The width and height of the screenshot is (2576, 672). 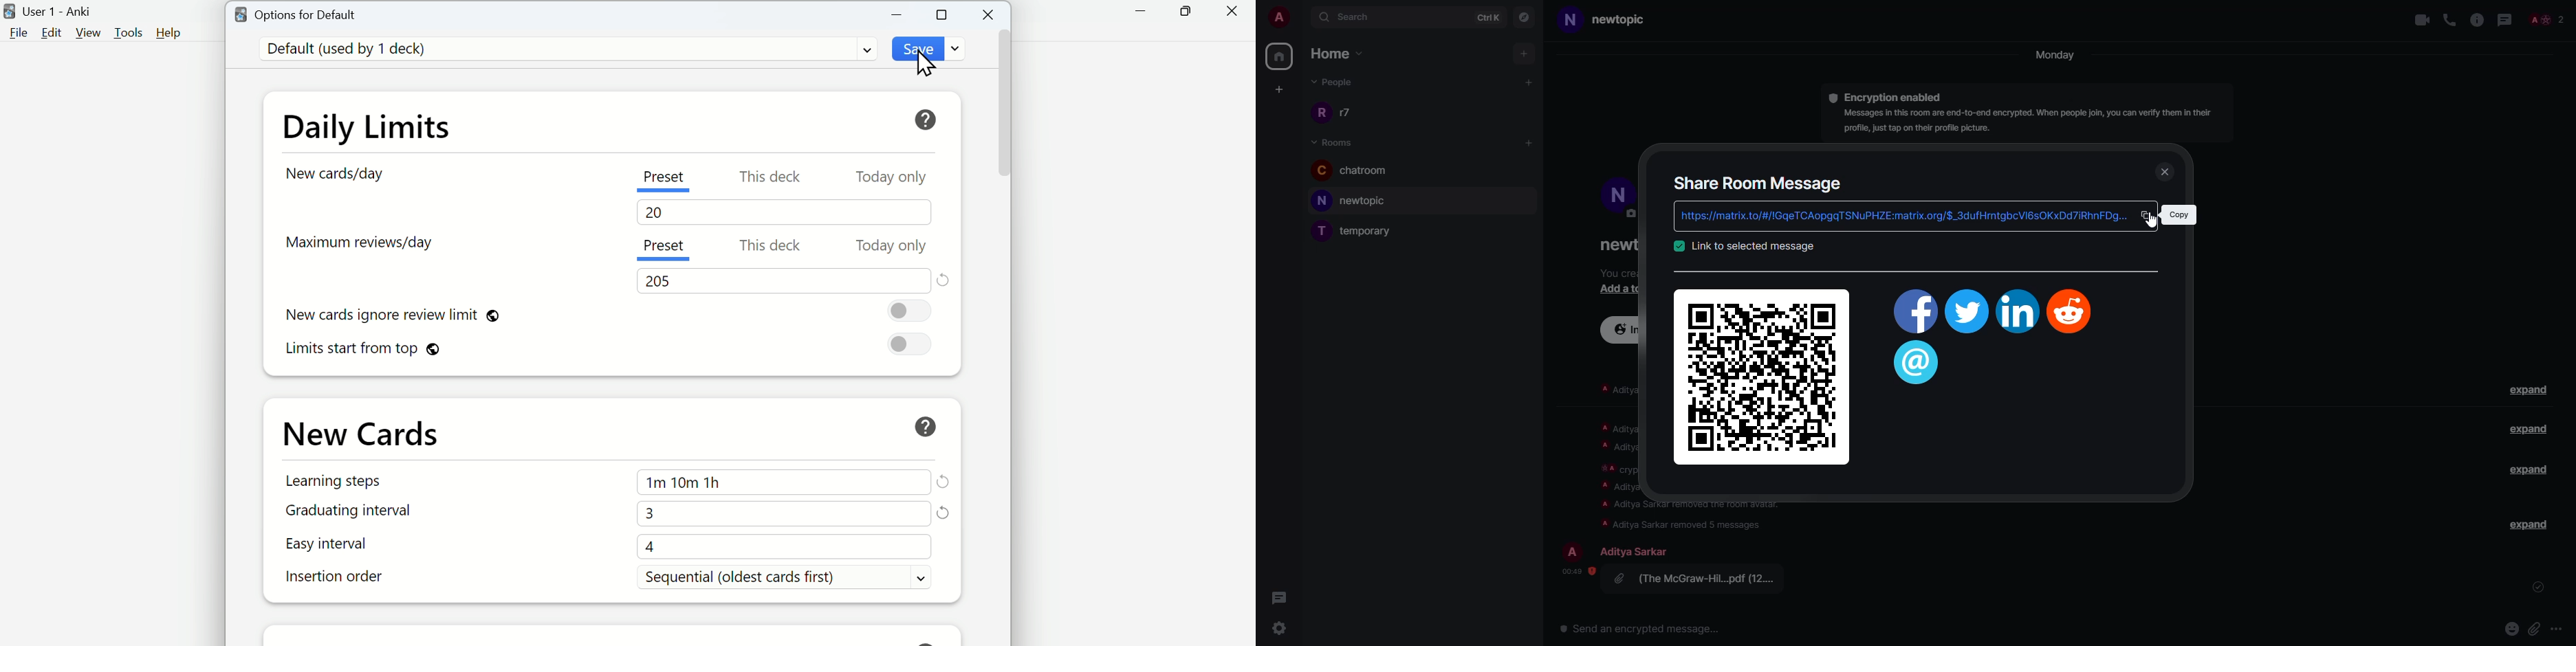 I want to click on Preset, so click(x=671, y=180).